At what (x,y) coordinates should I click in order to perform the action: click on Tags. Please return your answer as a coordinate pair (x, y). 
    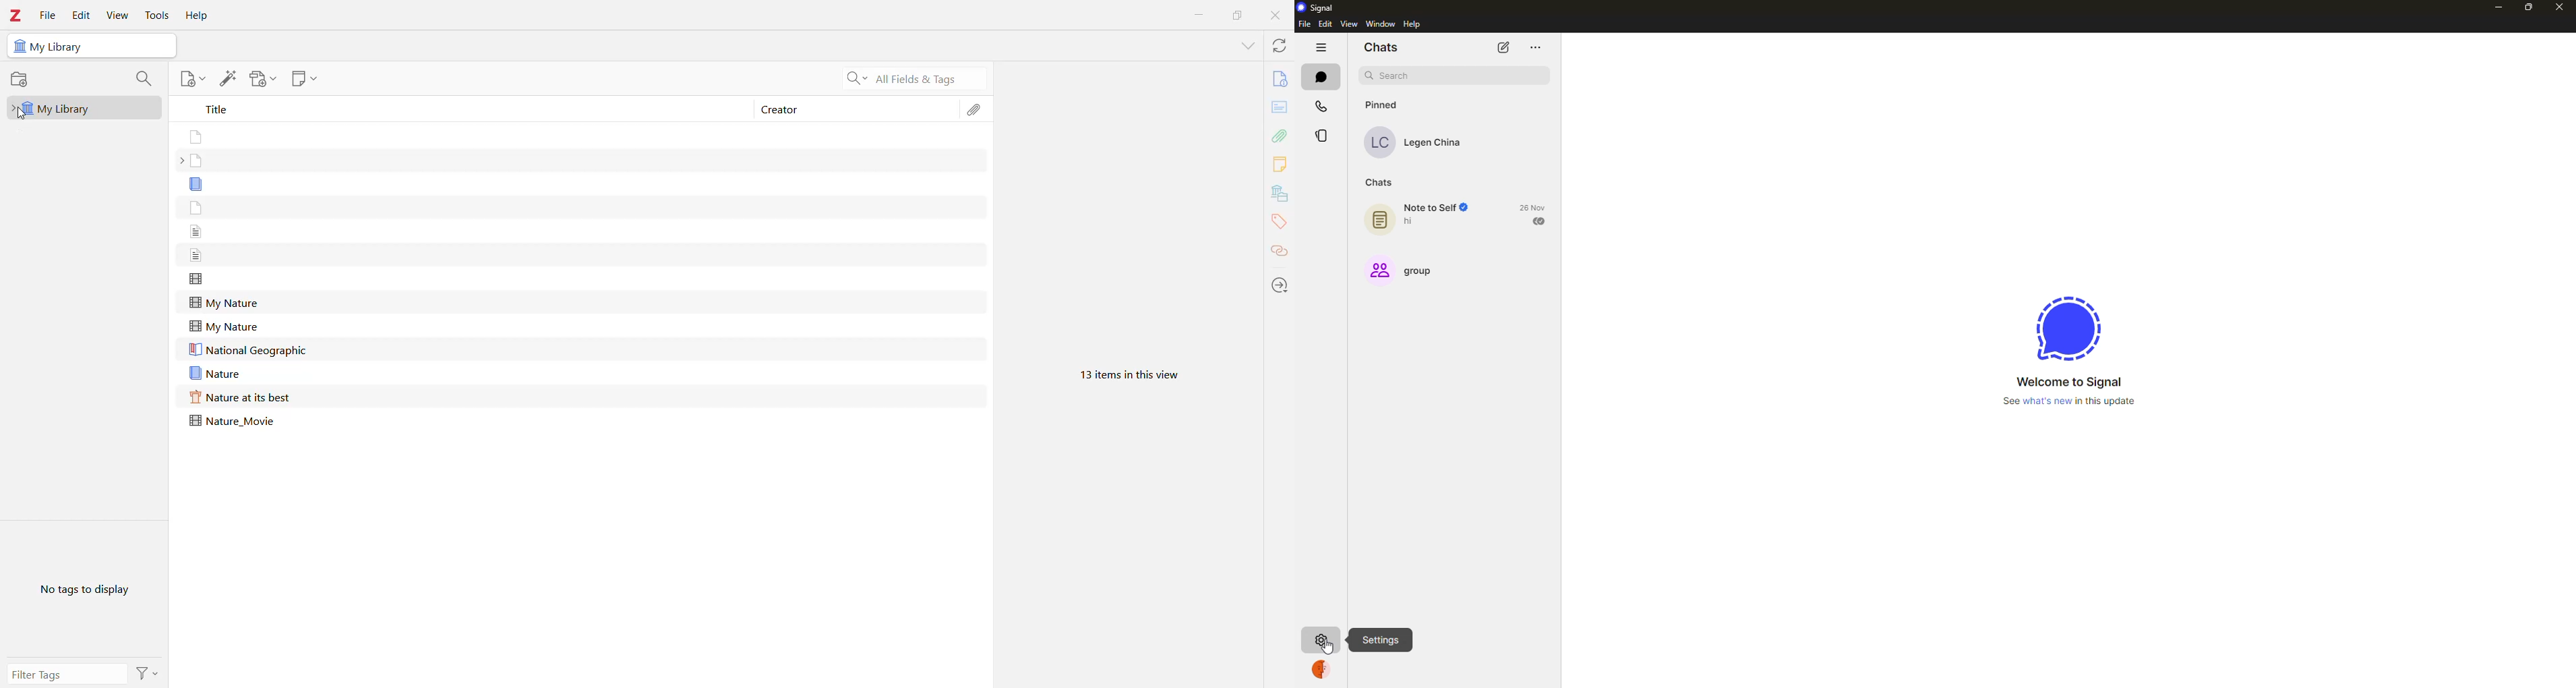
    Looking at the image, I should click on (1278, 223).